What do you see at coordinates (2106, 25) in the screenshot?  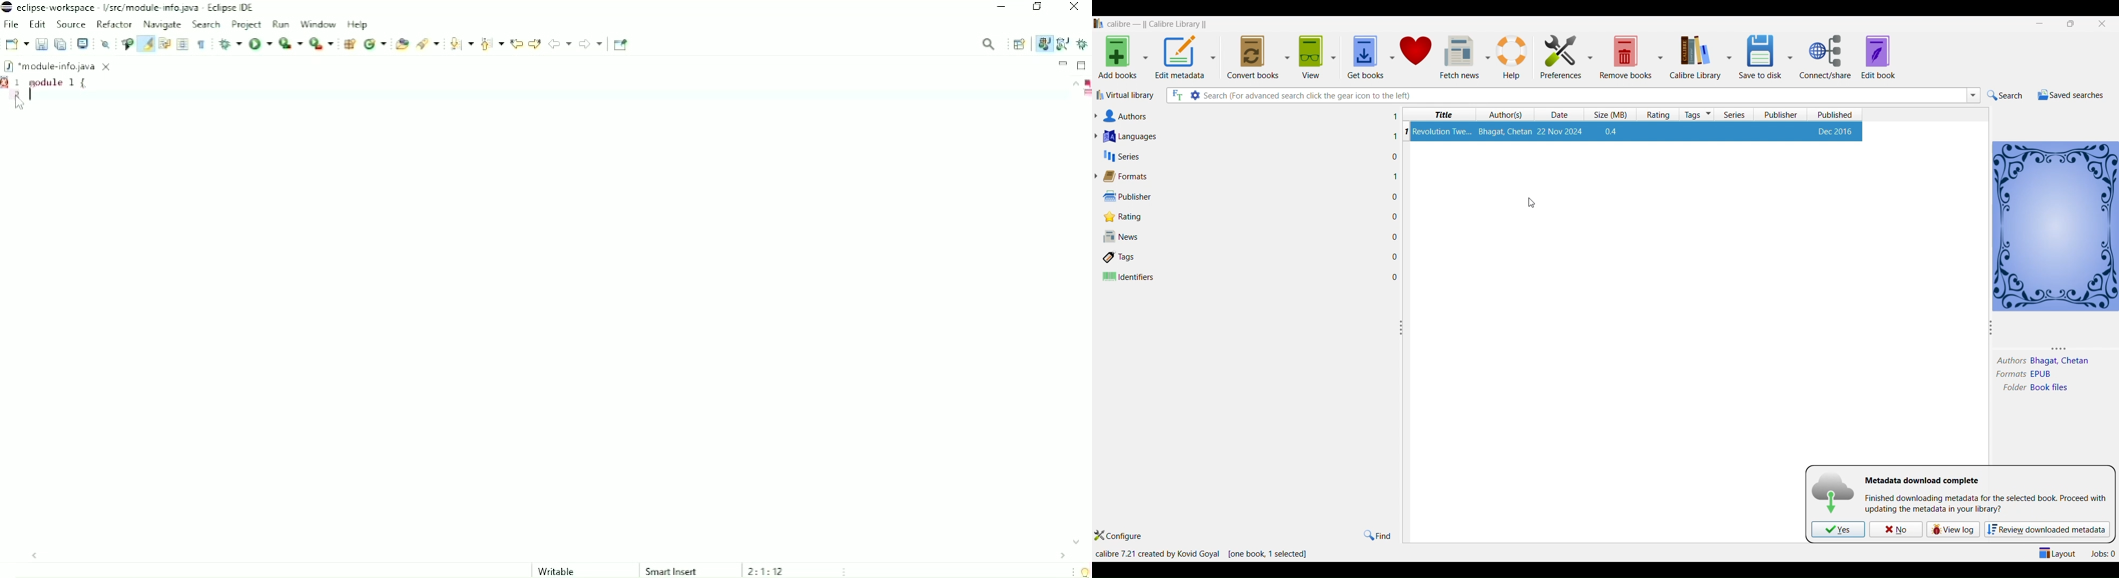 I see `close` at bounding box center [2106, 25].